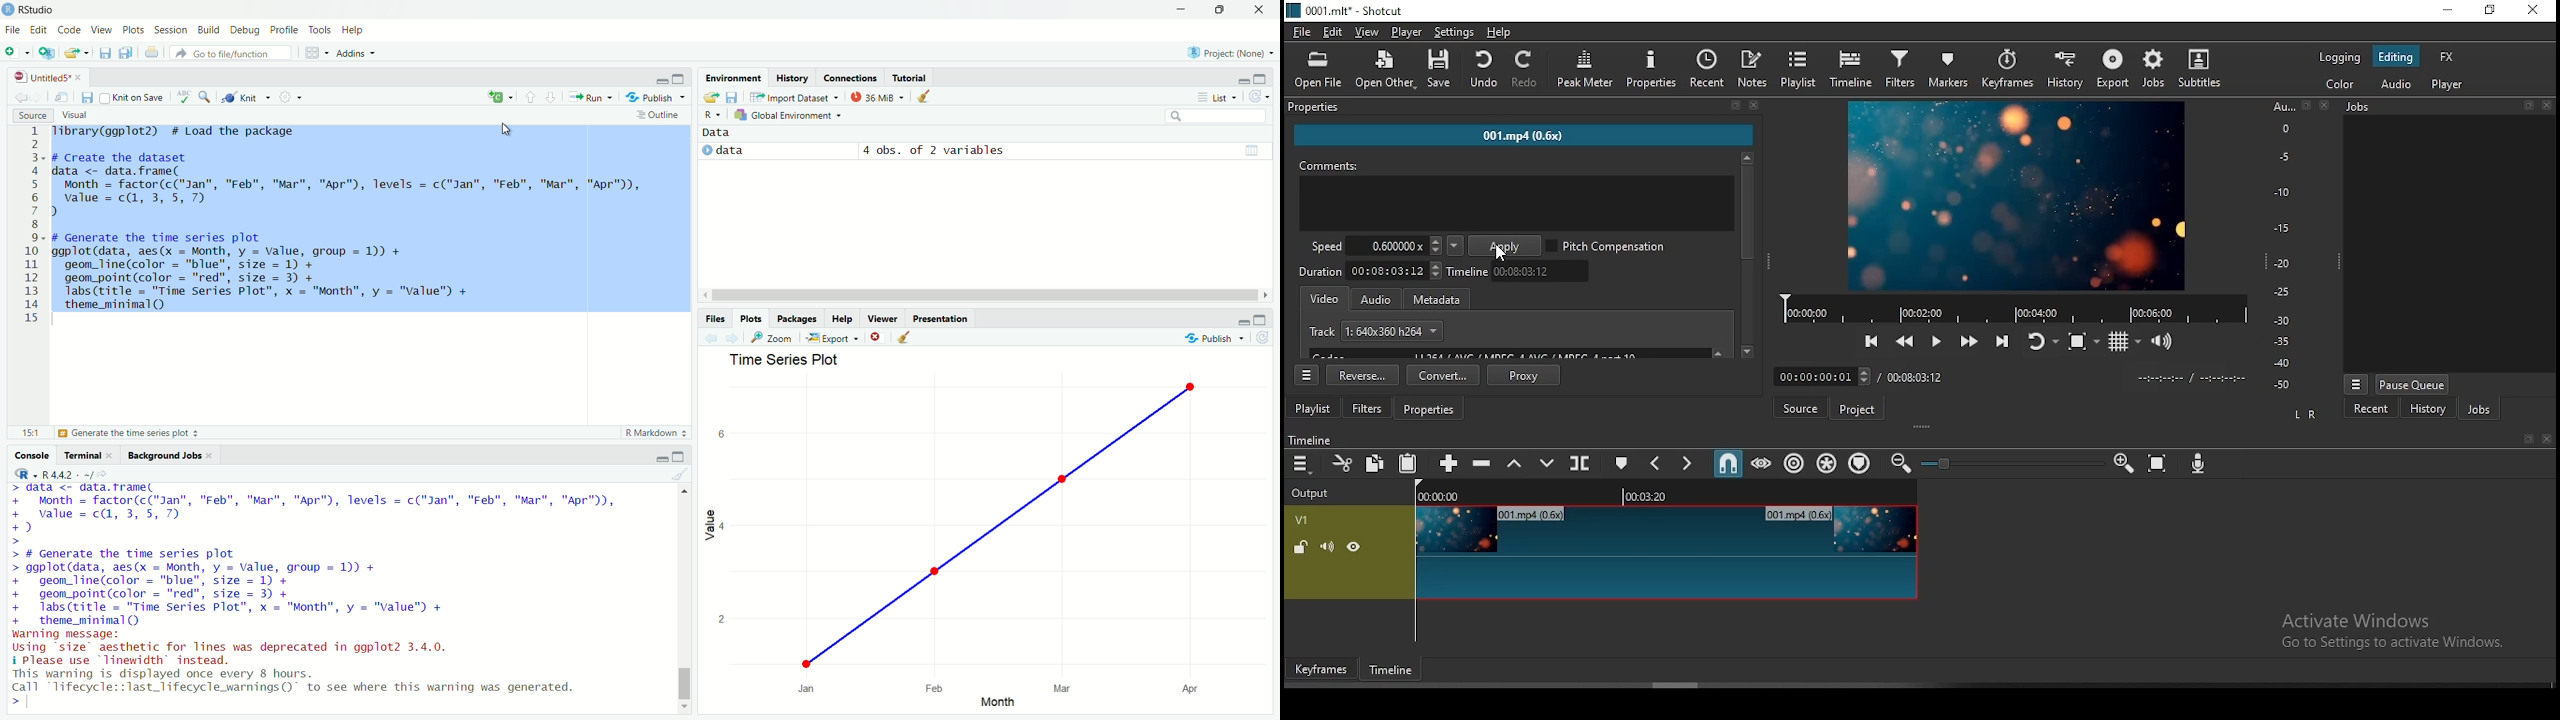  Describe the element at coordinates (315, 53) in the screenshot. I see `workspace panes` at that location.